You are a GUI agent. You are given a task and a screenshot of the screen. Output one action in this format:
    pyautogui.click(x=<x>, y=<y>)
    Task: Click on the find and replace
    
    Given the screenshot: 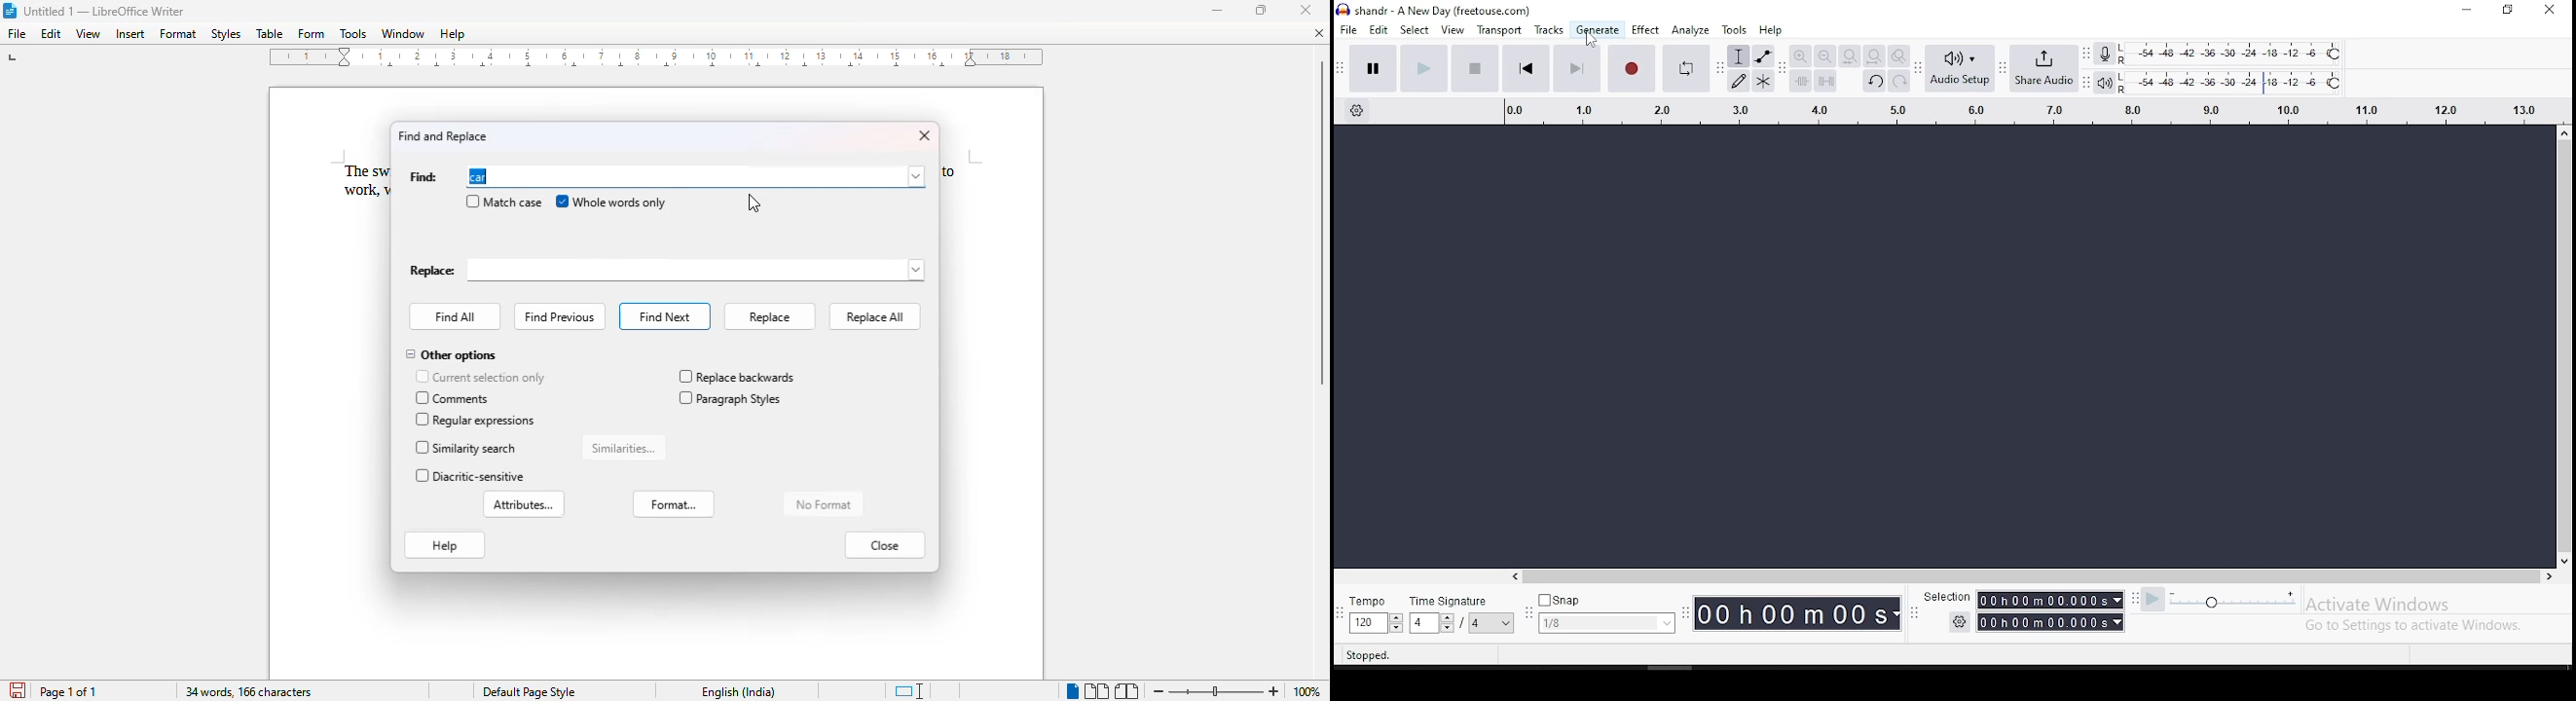 What is the action you would take?
    pyautogui.click(x=442, y=135)
    